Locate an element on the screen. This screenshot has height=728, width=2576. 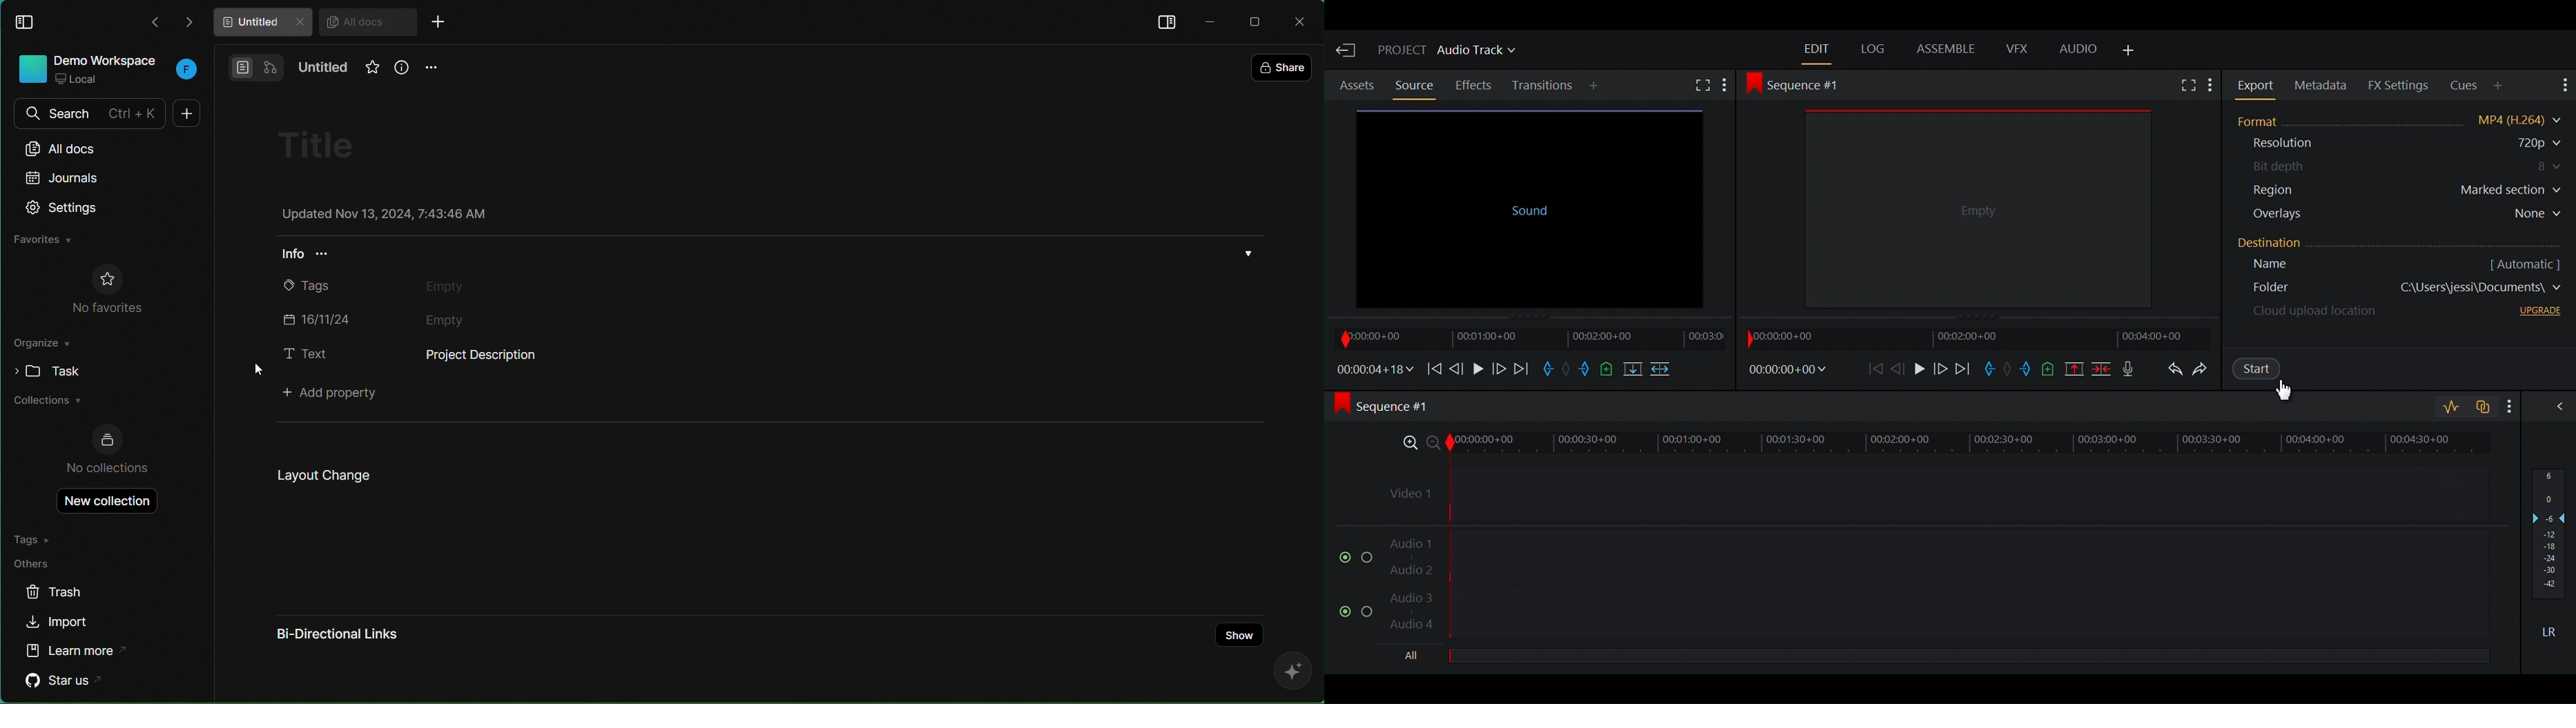
Show/Hide the Full audio mix is located at coordinates (2556, 408).